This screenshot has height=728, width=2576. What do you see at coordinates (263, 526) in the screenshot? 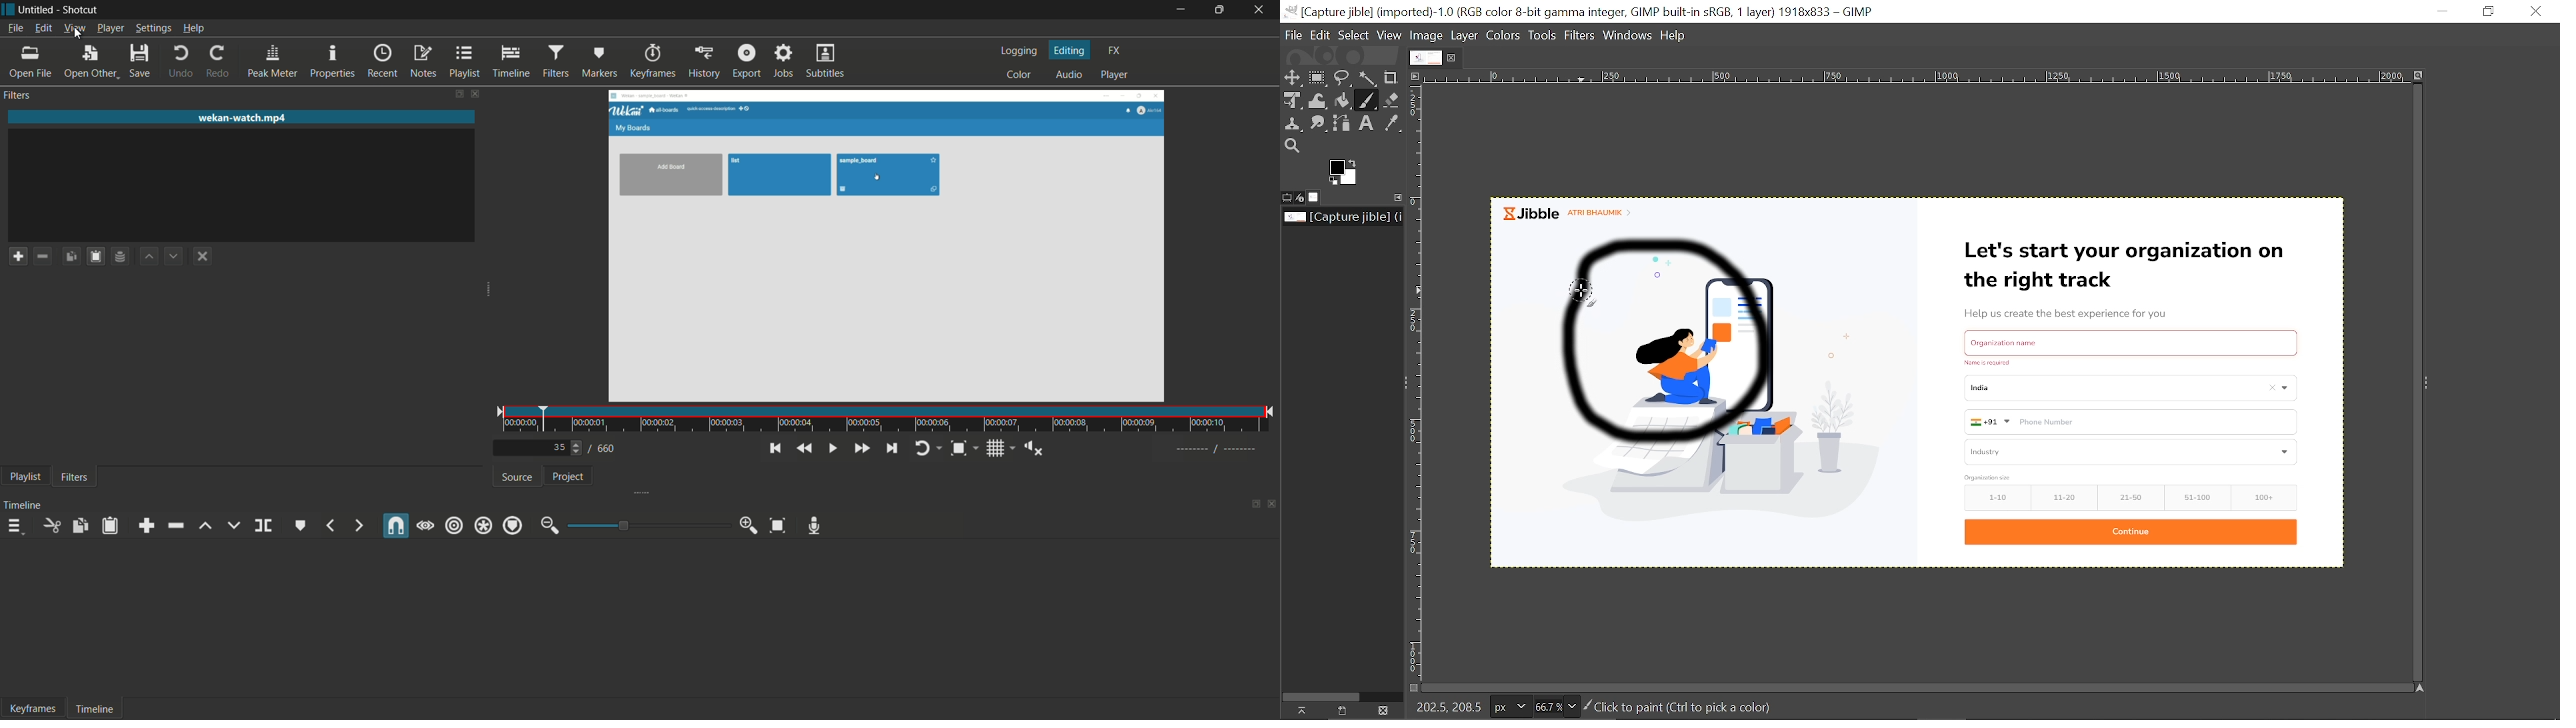
I see `split at playhead` at bounding box center [263, 526].